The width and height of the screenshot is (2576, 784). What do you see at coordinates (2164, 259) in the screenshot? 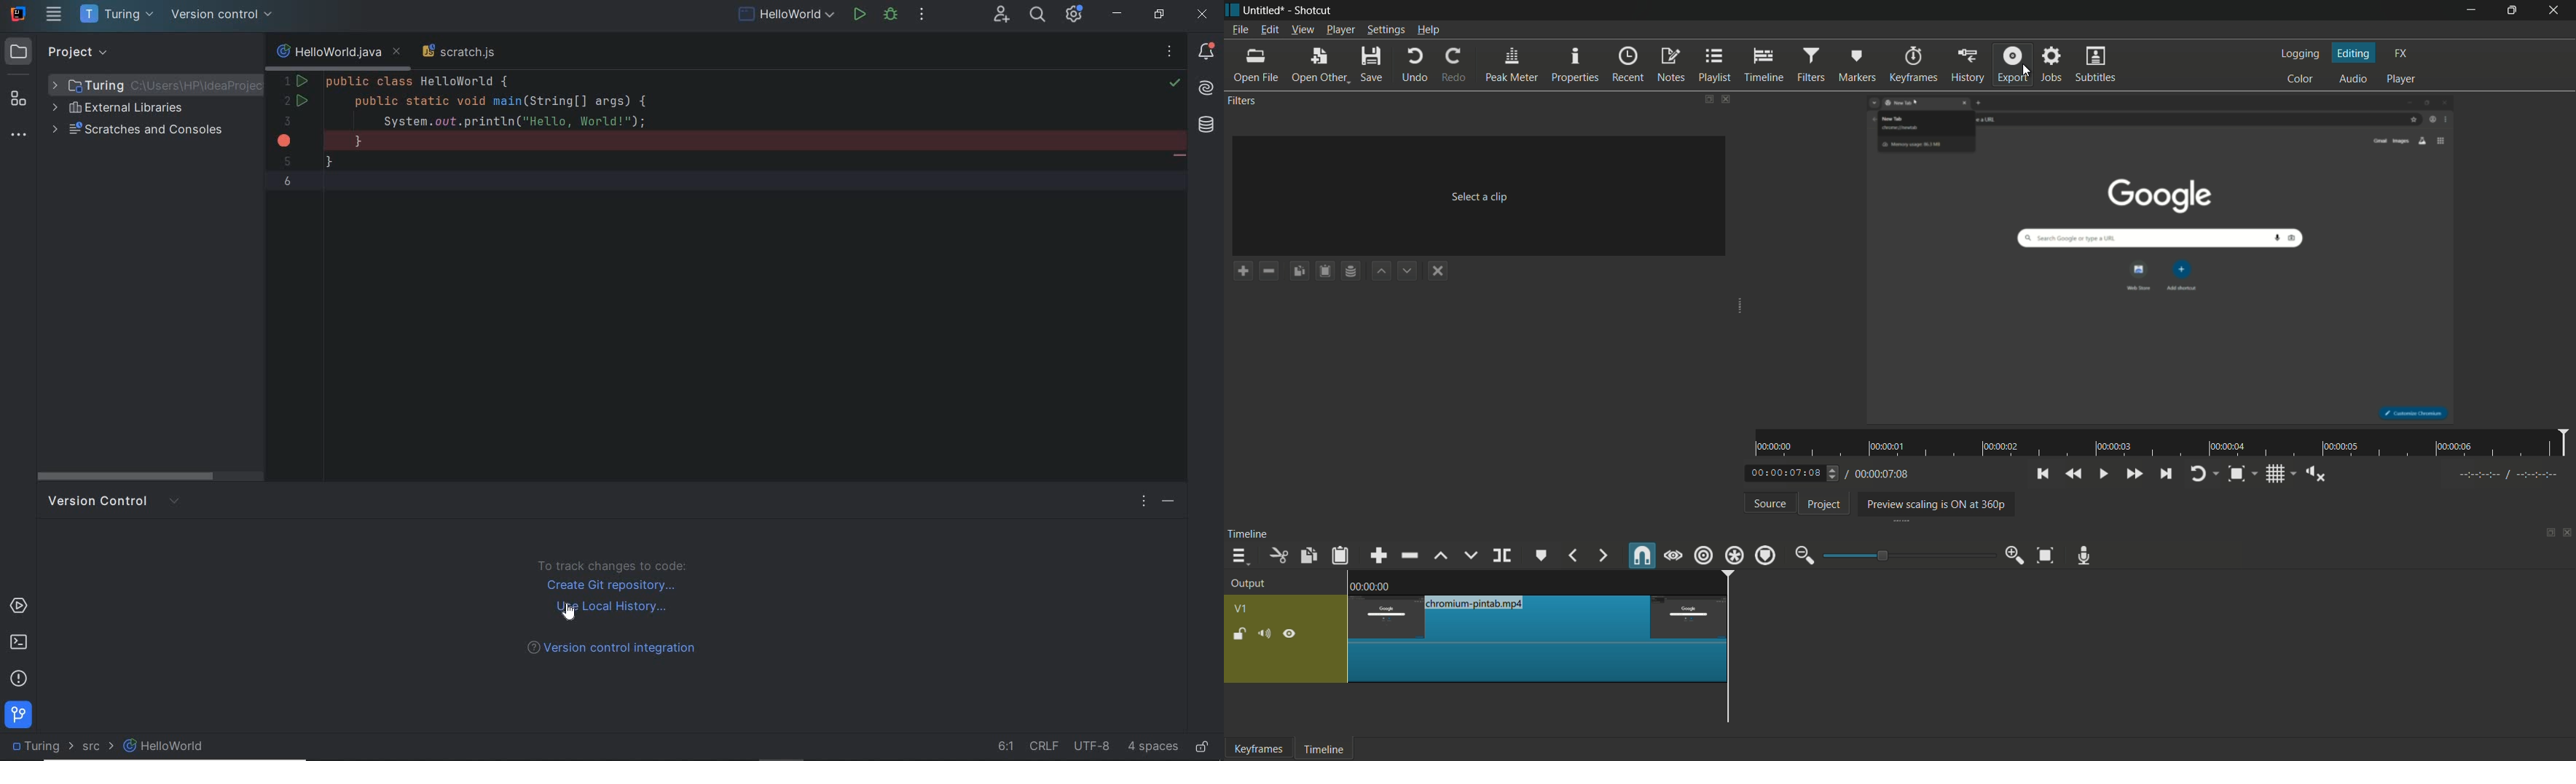
I see `preview video` at bounding box center [2164, 259].